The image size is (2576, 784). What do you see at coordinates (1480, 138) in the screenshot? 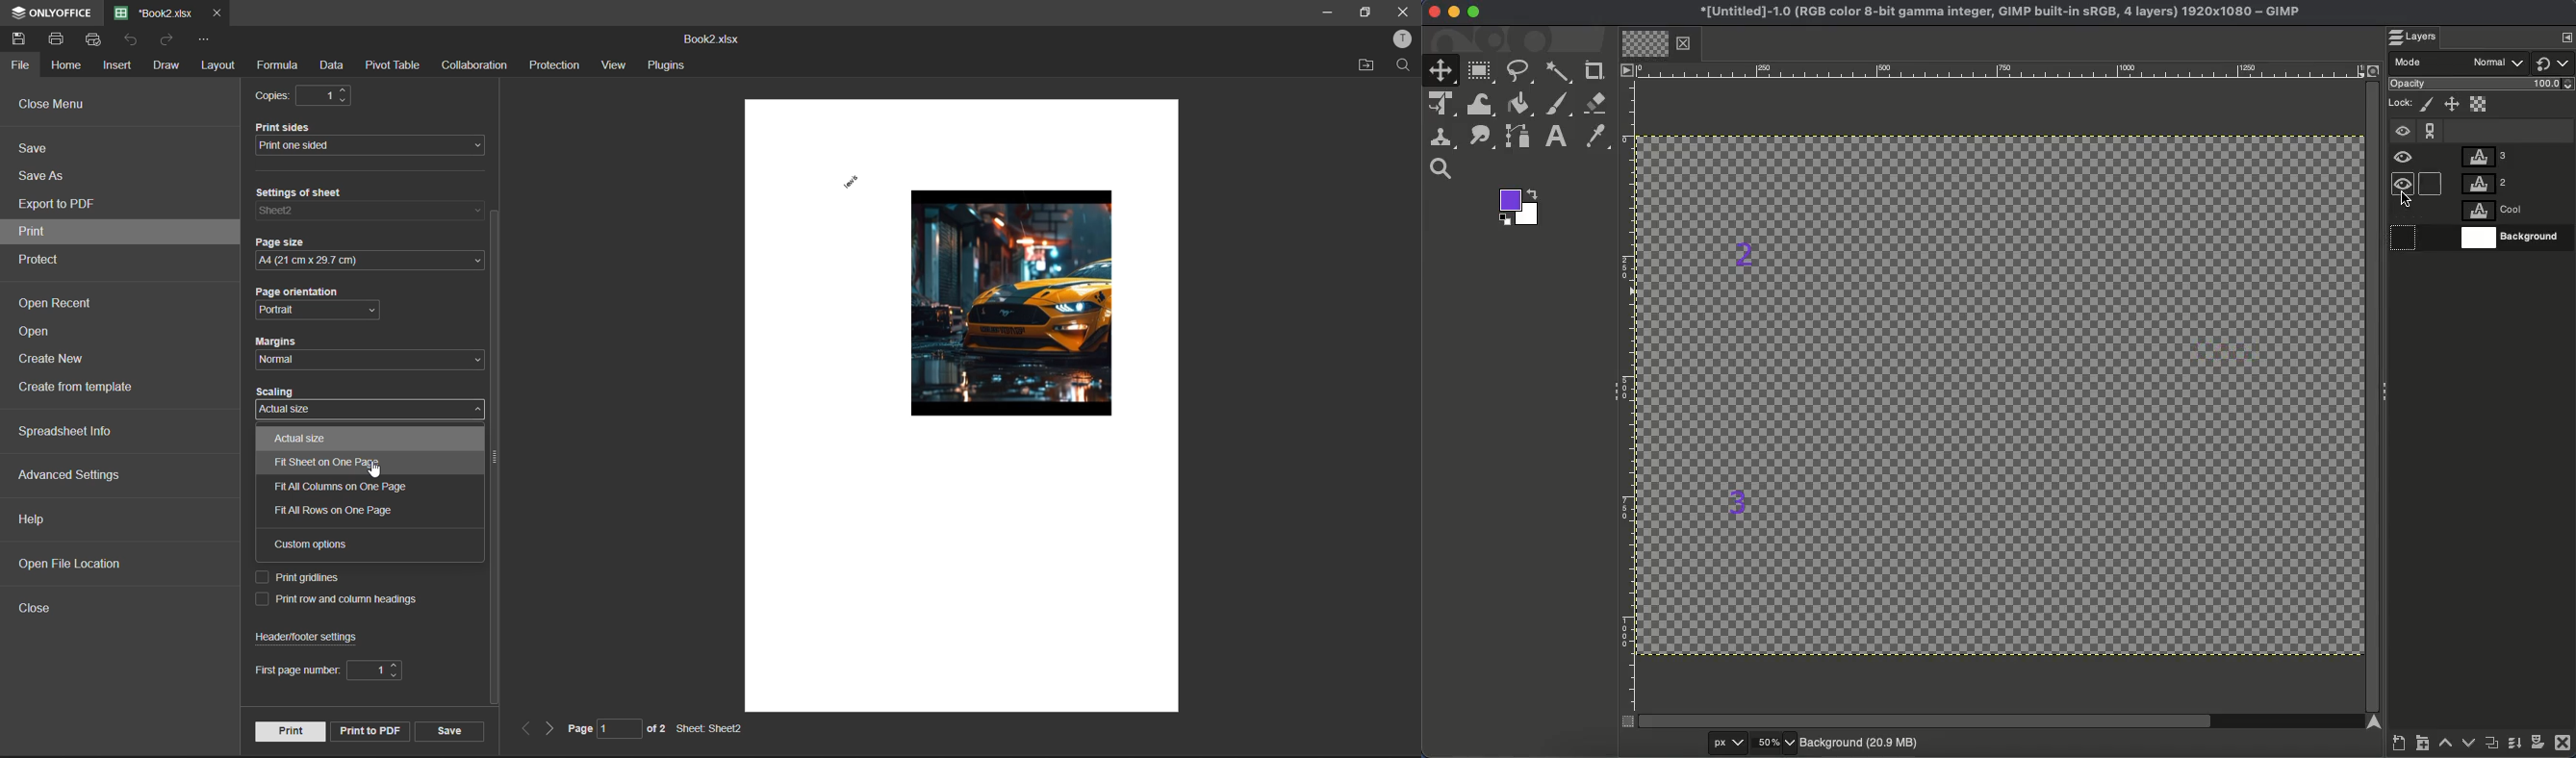
I see `Smudge` at bounding box center [1480, 138].